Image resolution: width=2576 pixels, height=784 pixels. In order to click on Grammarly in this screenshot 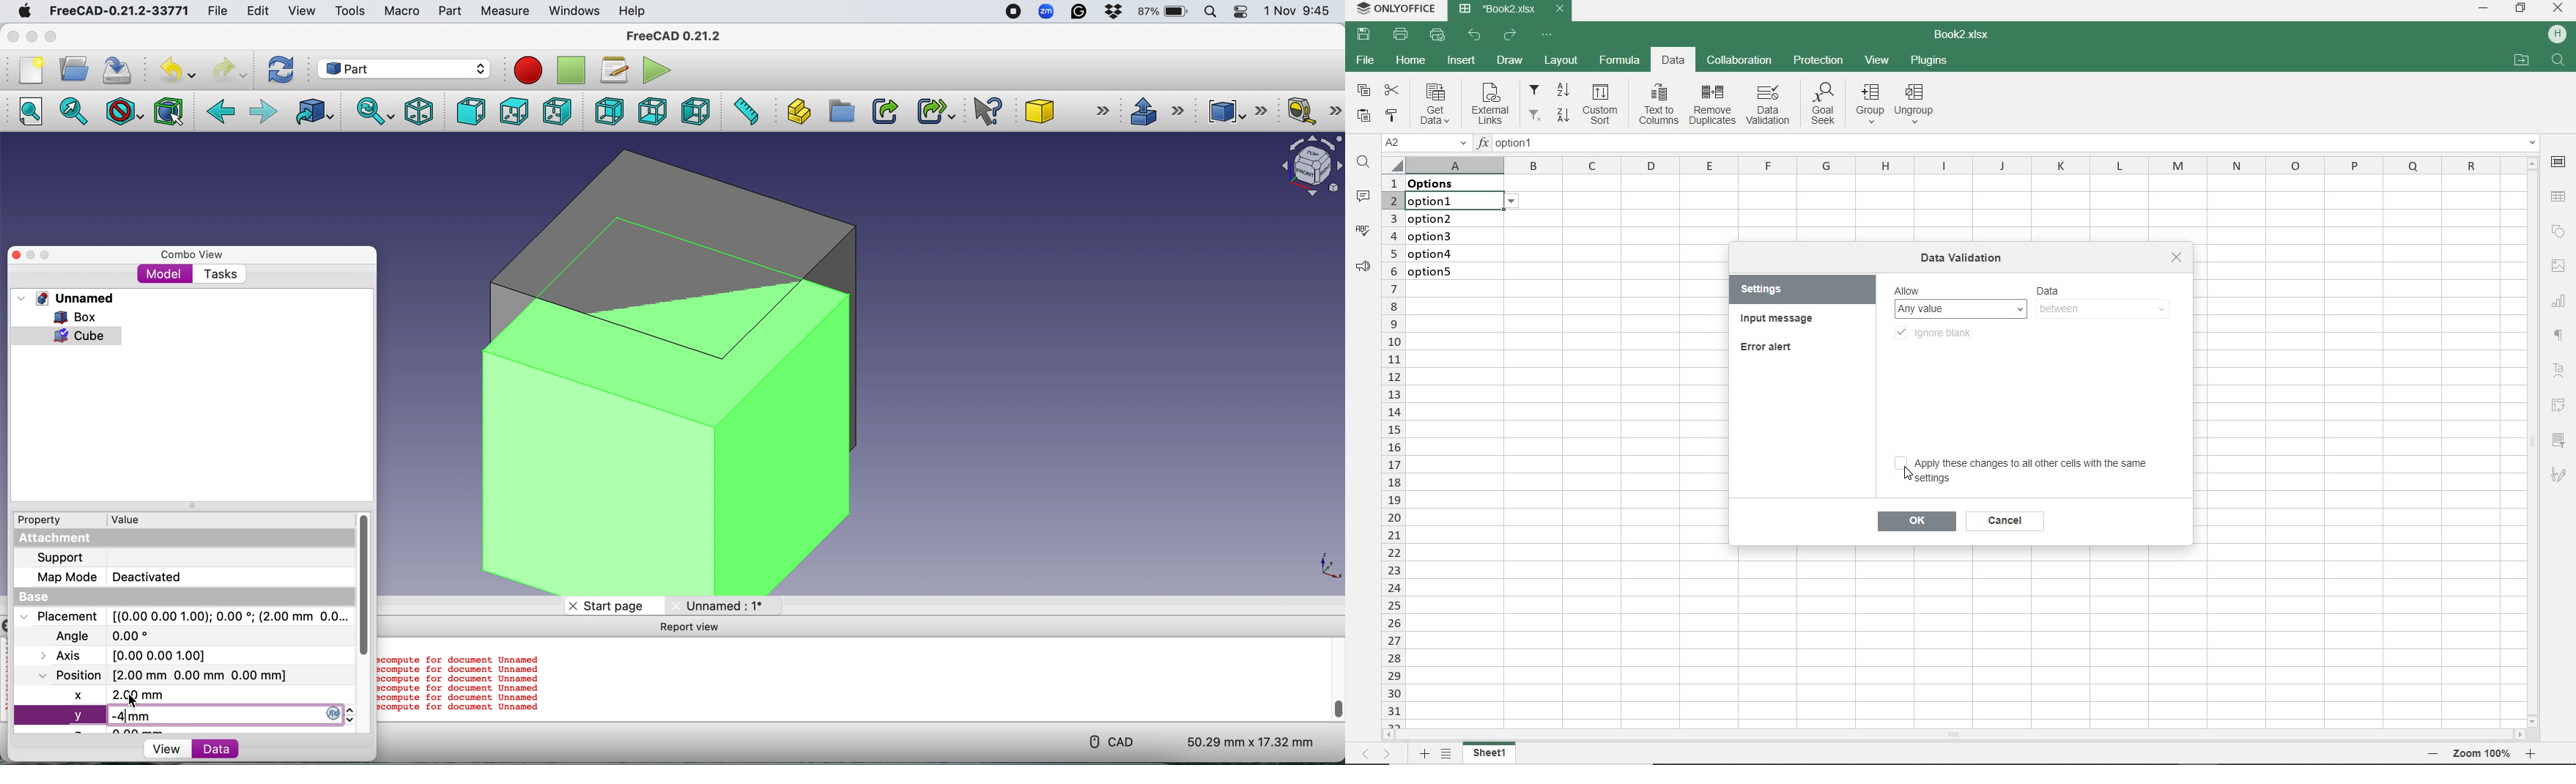, I will do `click(1080, 12)`.